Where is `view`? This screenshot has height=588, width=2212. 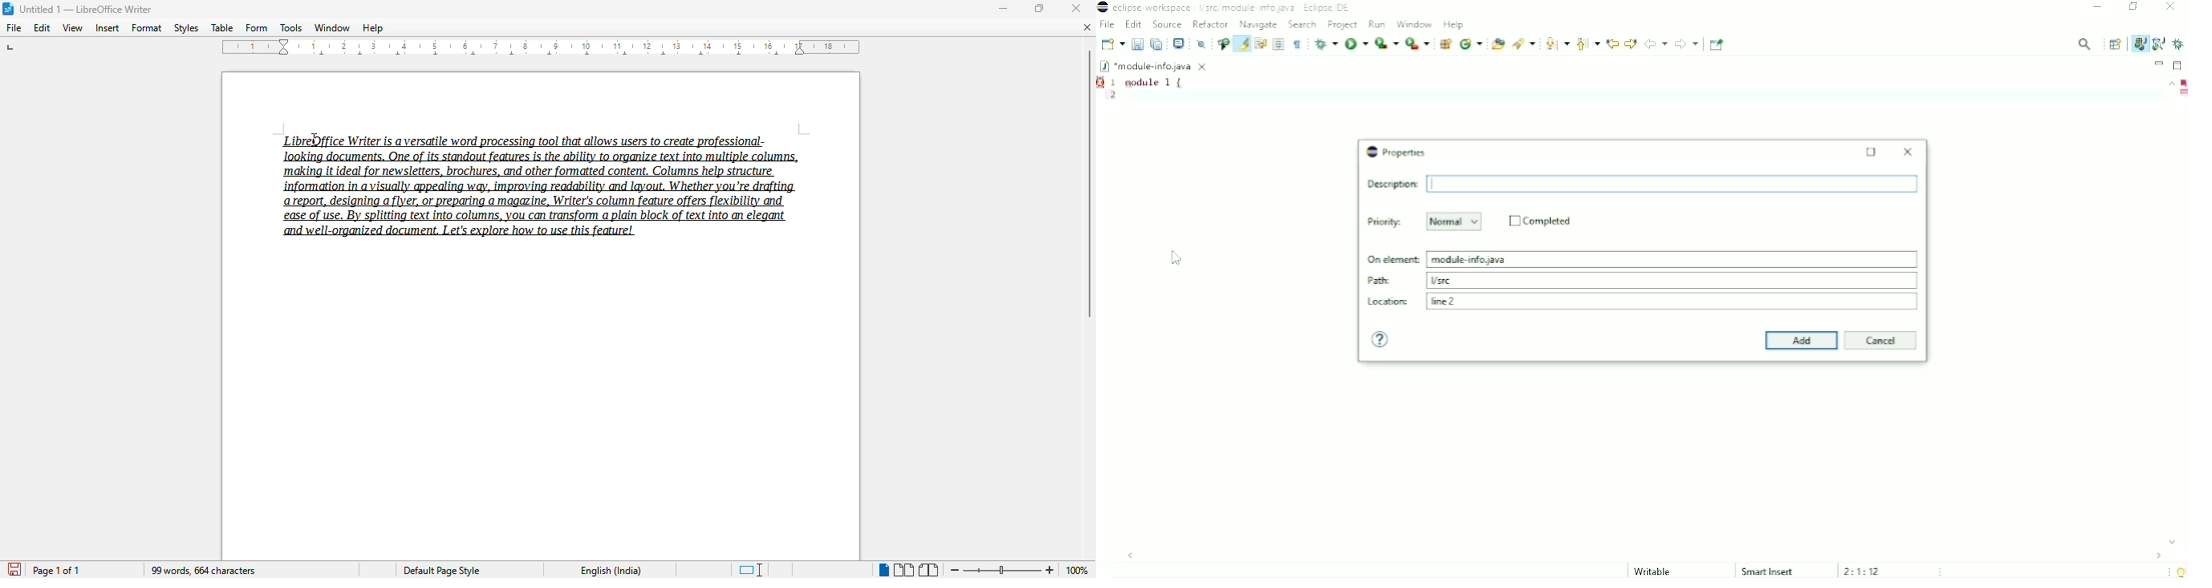 view is located at coordinates (72, 27).